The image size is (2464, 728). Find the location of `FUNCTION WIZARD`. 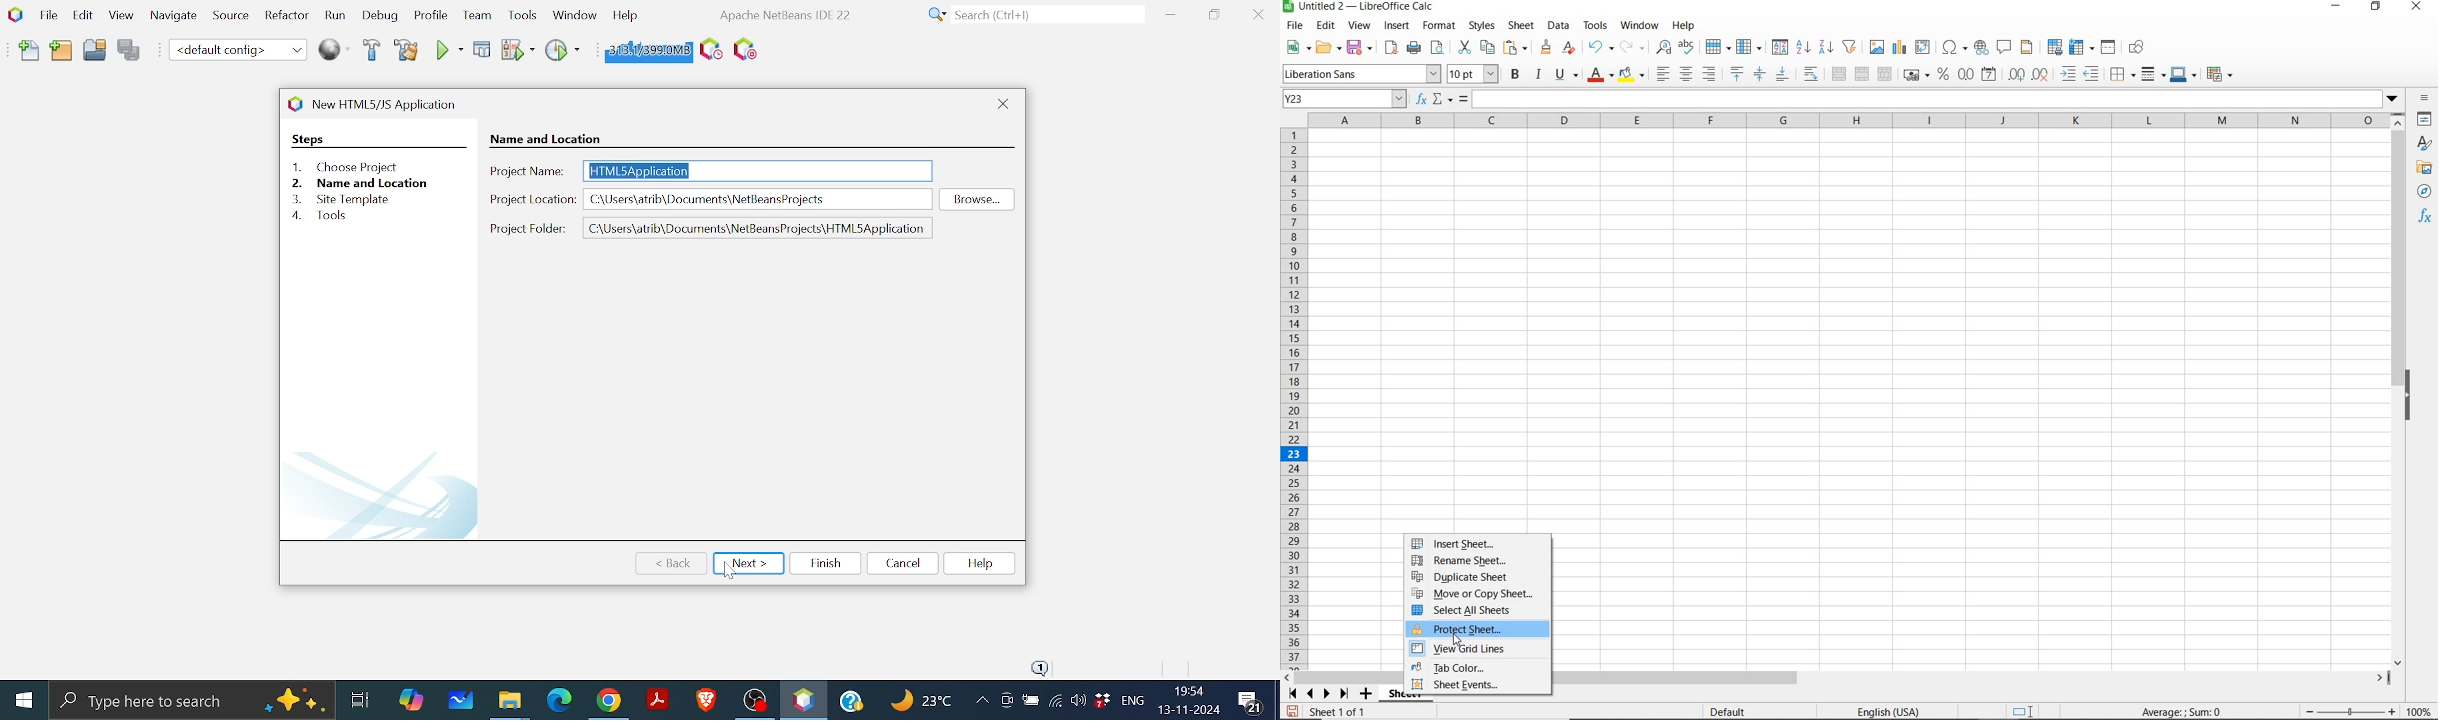

FUNCTION WIZARD is located at coordinates (1421, 100).